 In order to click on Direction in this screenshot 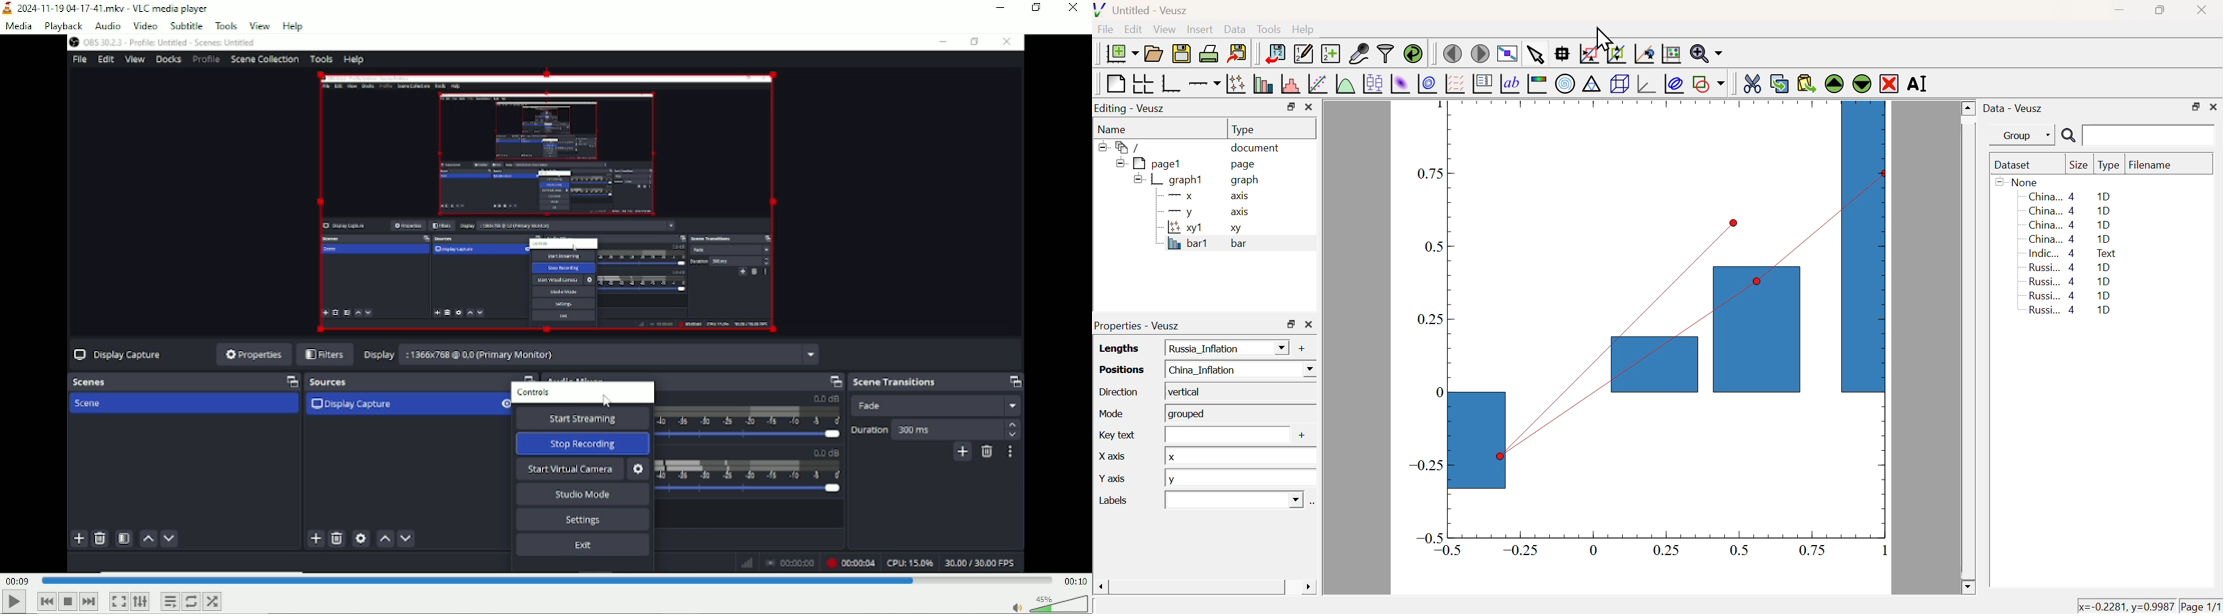, I will do `click(1119, 391)`.